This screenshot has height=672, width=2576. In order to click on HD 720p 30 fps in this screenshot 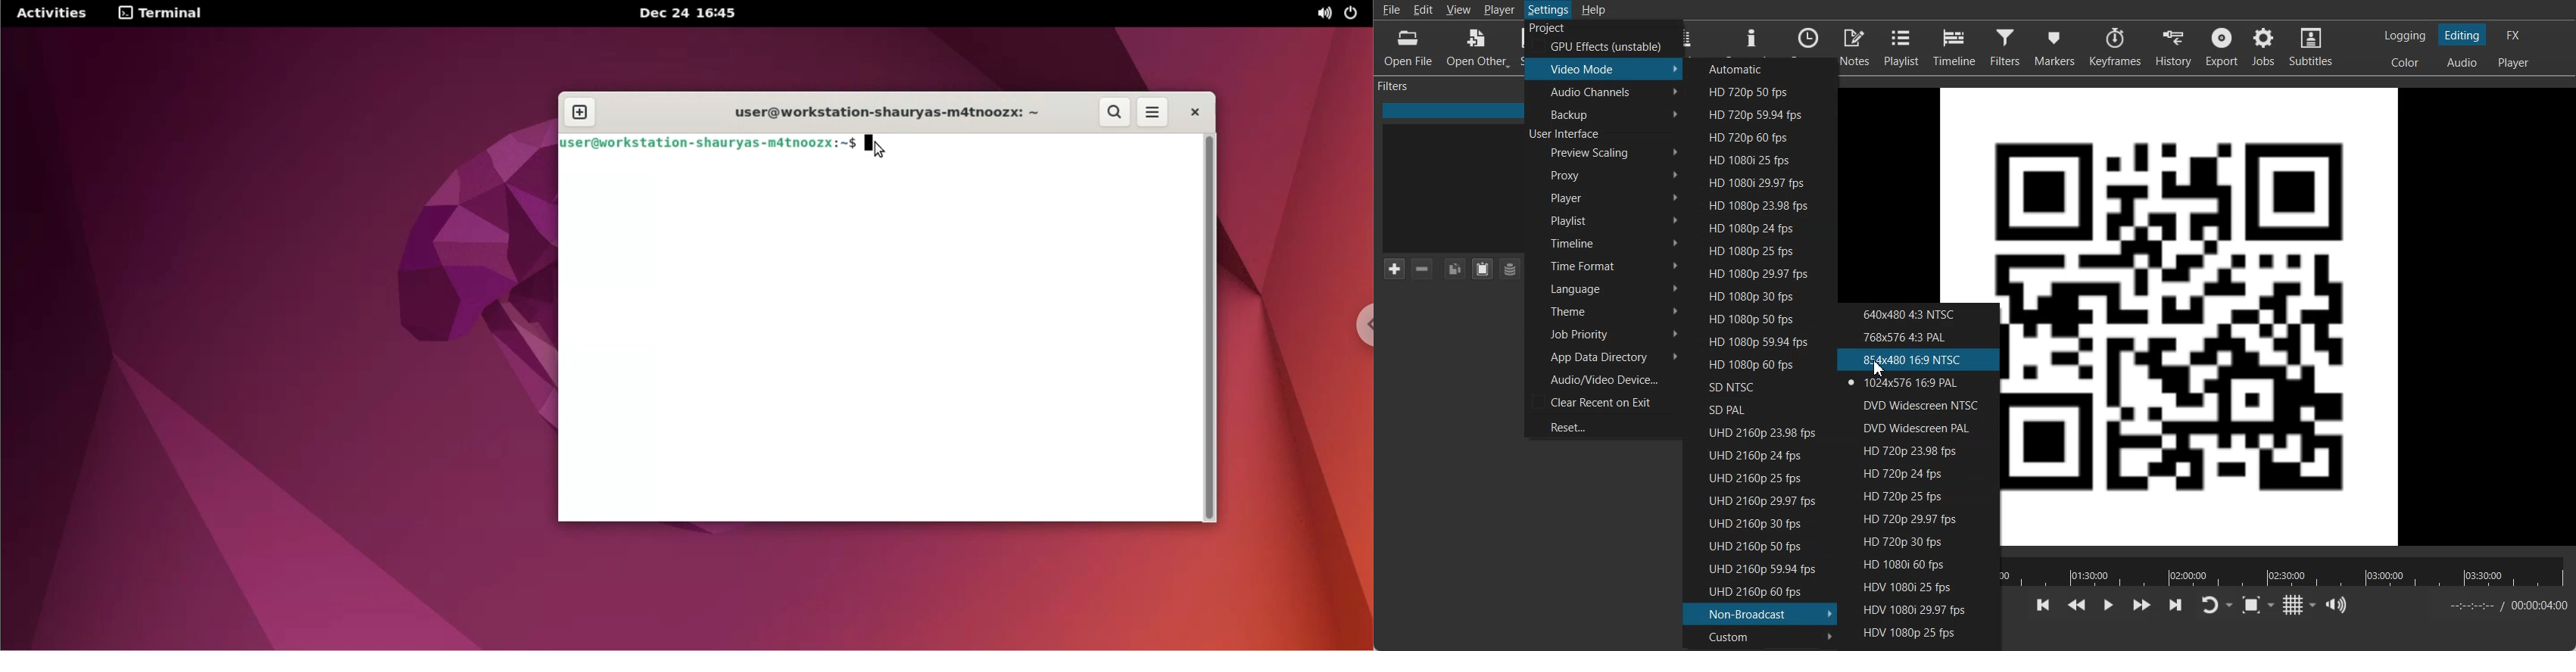, I will do `click(1919, 544)`.